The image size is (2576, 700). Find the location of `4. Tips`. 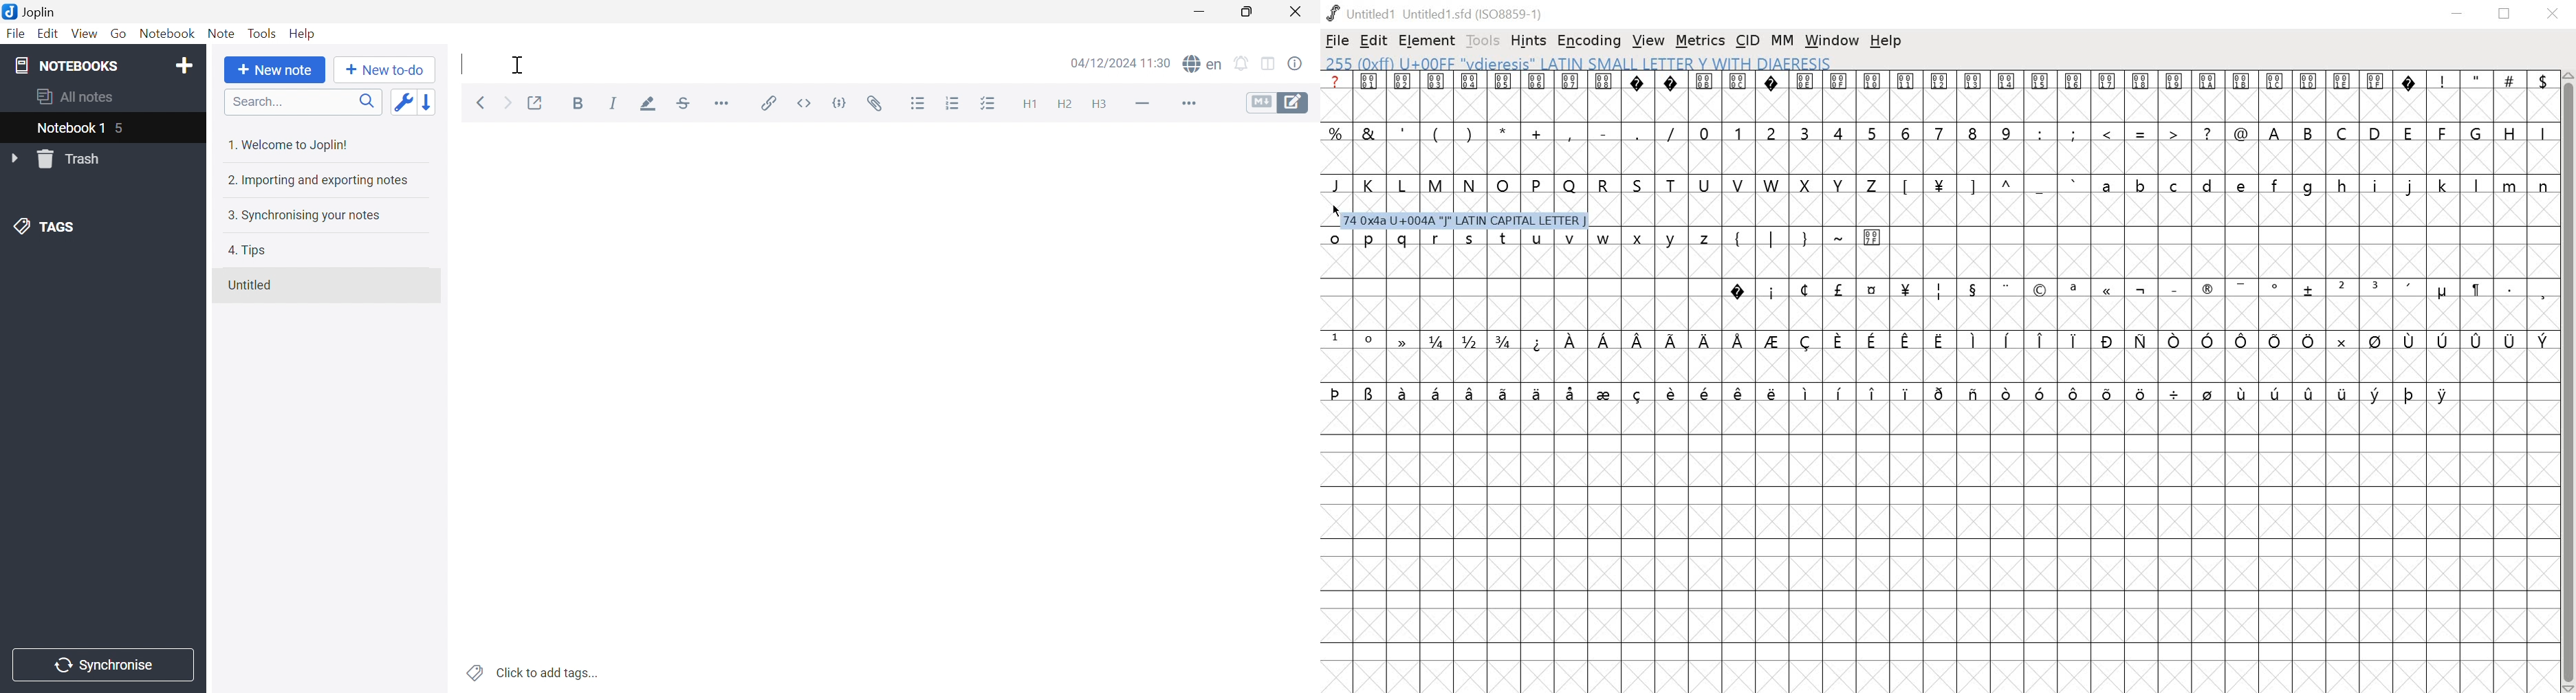

4. Tips is located at coordinates (247, 252).